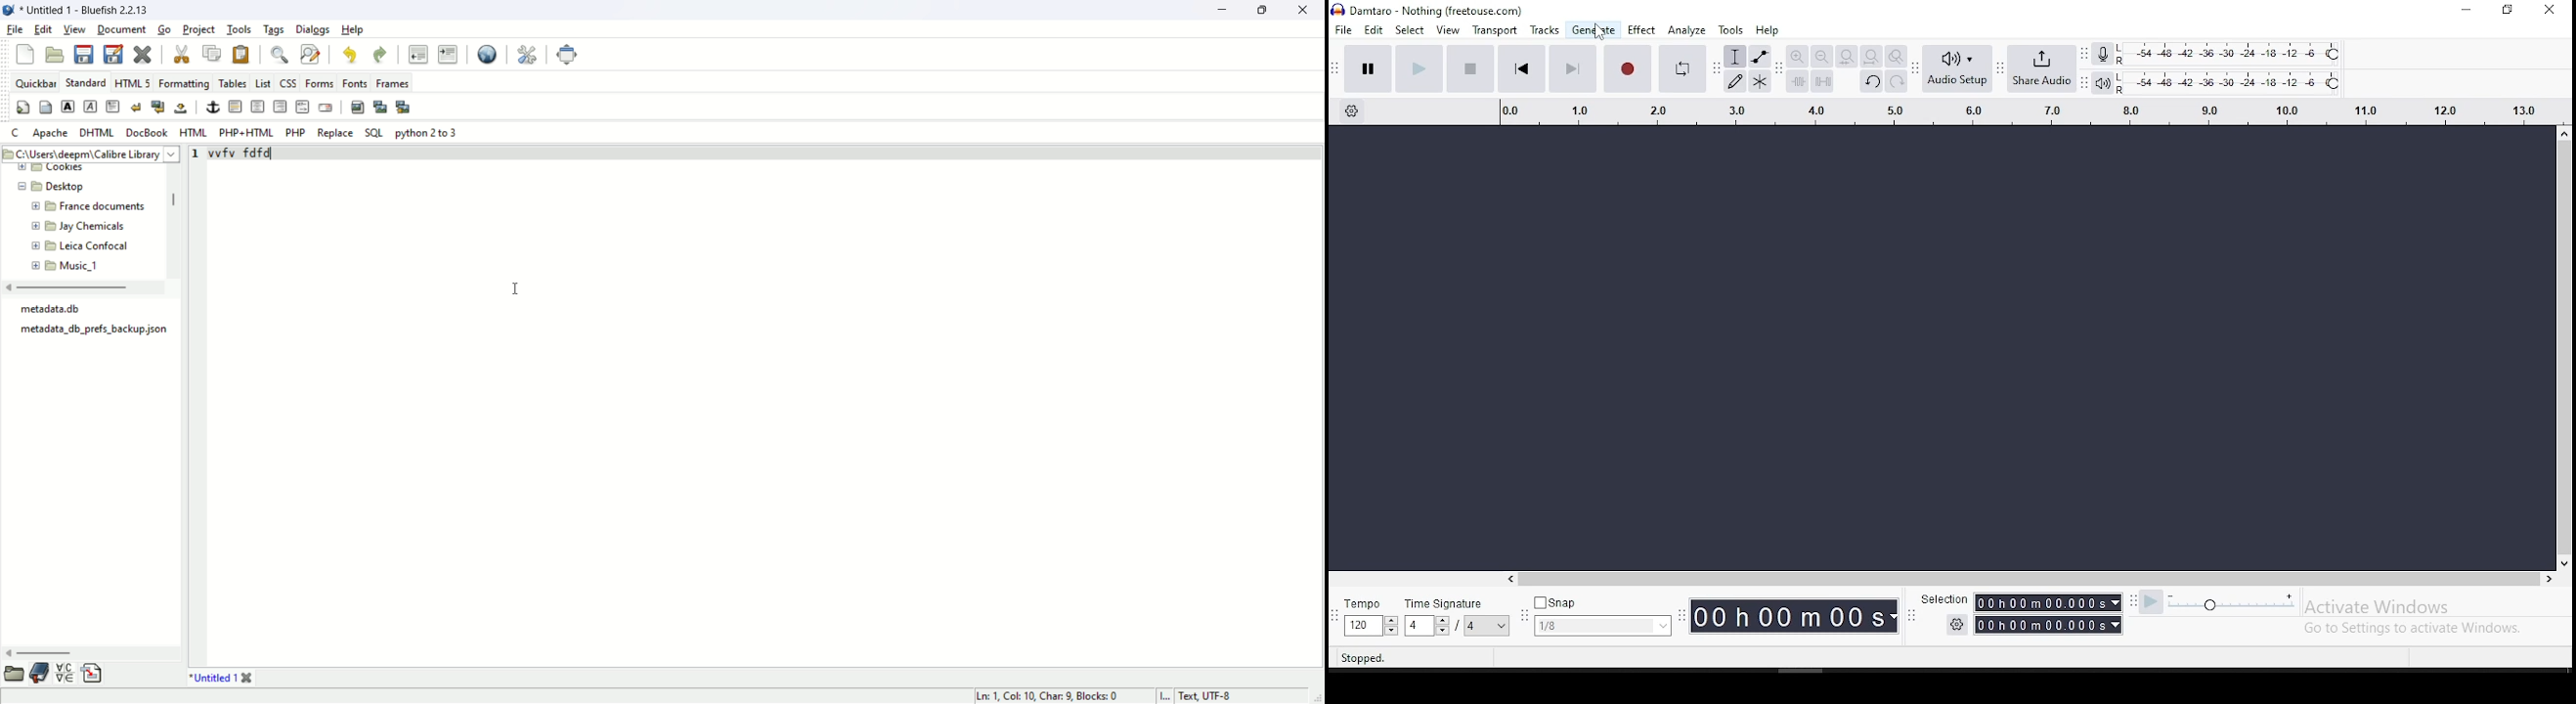  What do you see at coordinates (67, 106) in the screenshot?
I see `strong` at bounding box center [67, 106].